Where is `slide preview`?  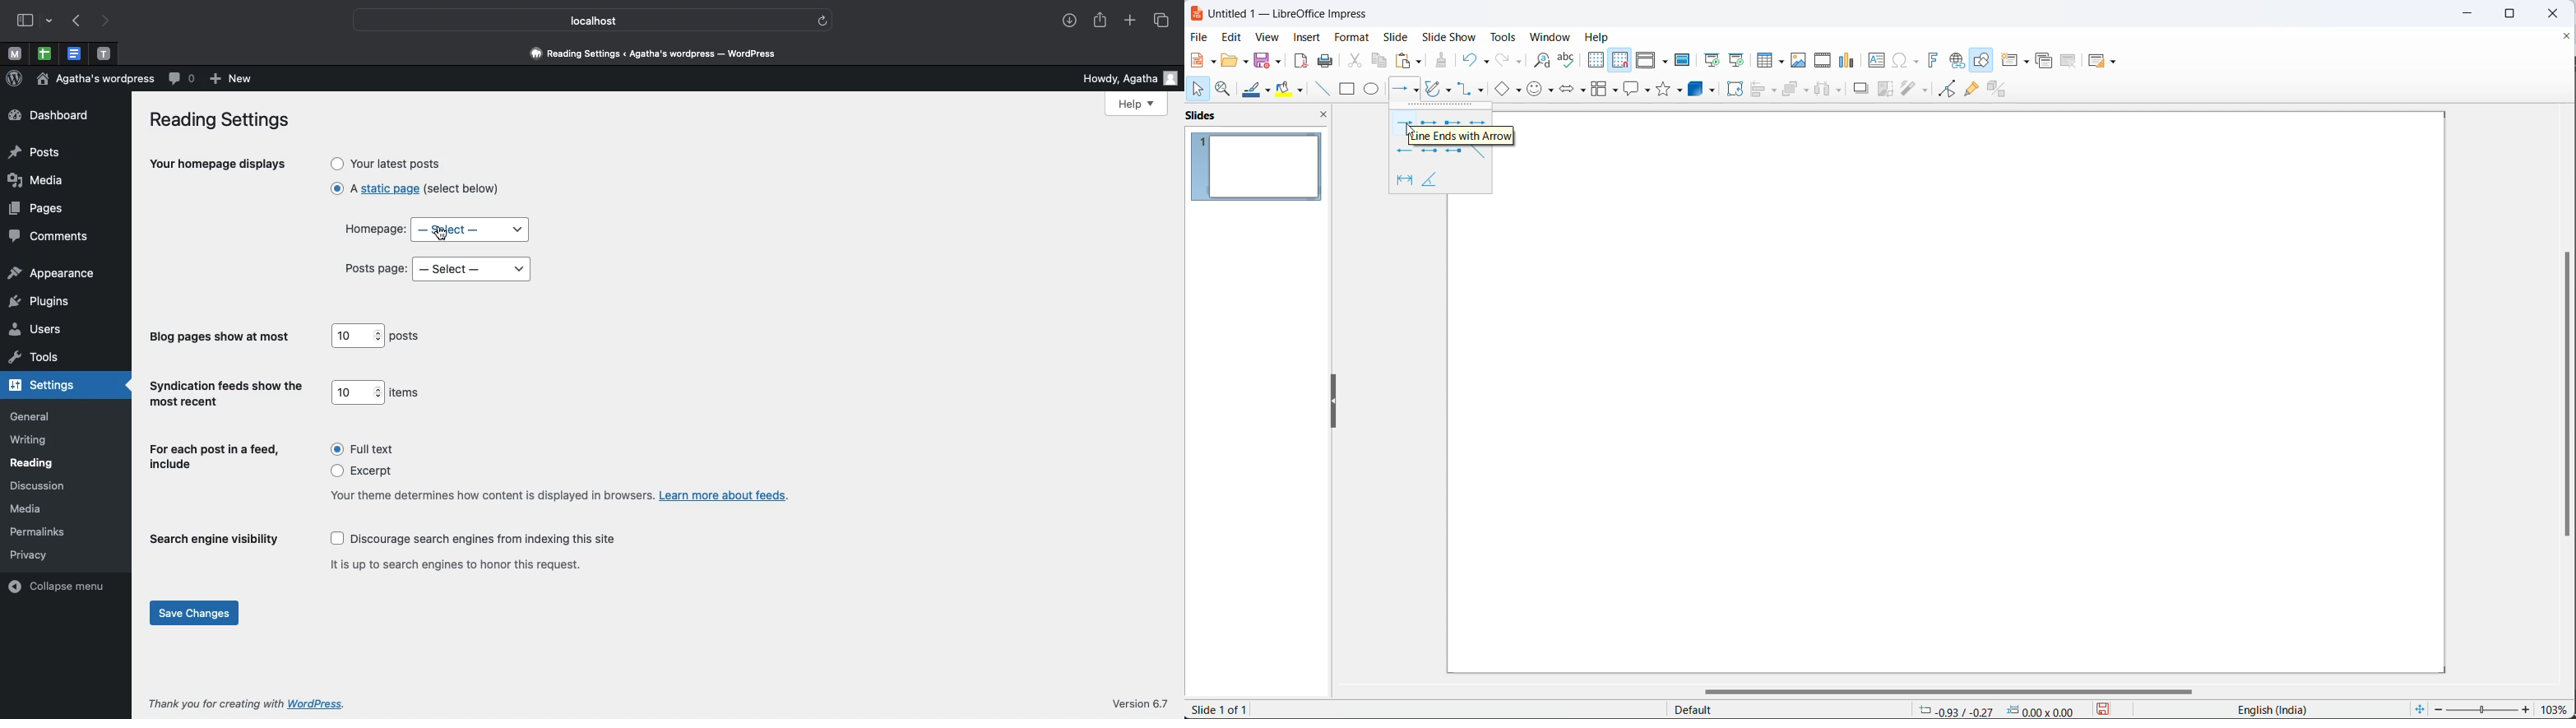
slide preview is located at coordinates (1260, 166).